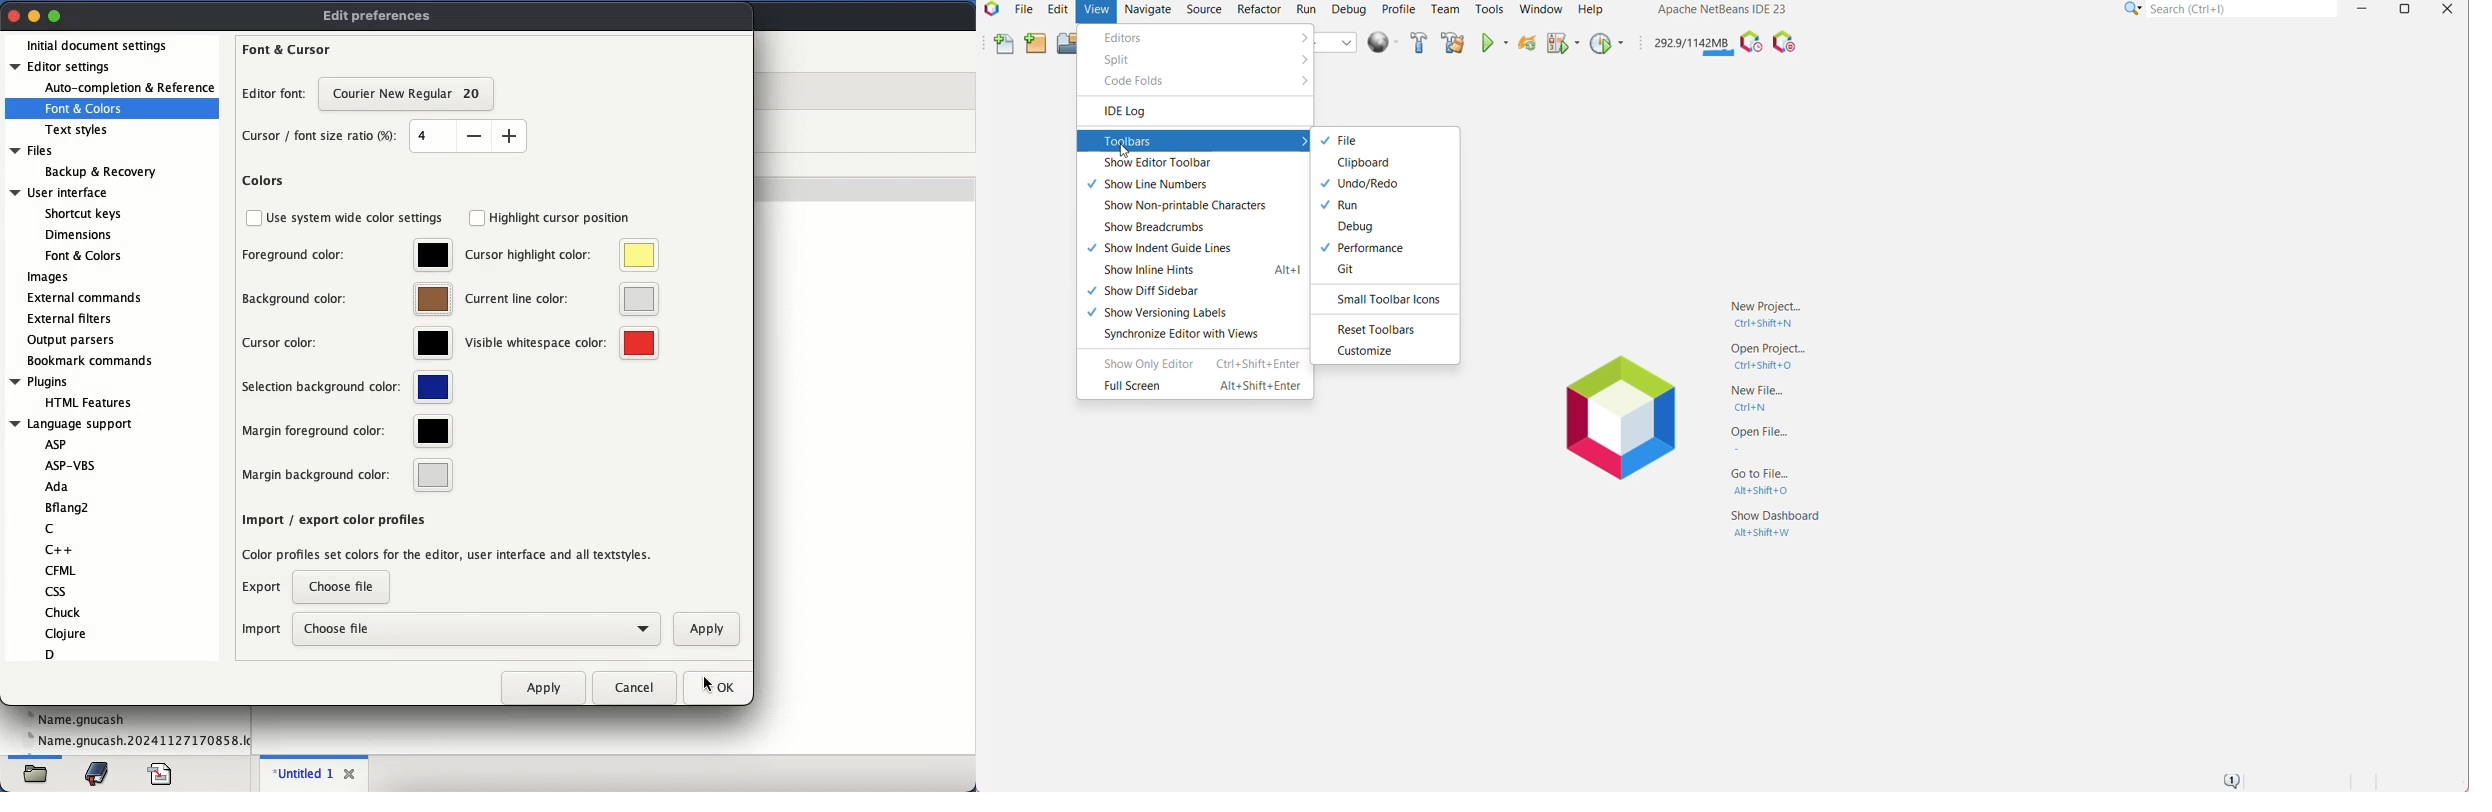  I want to click on Reload, so click(1525, 45).